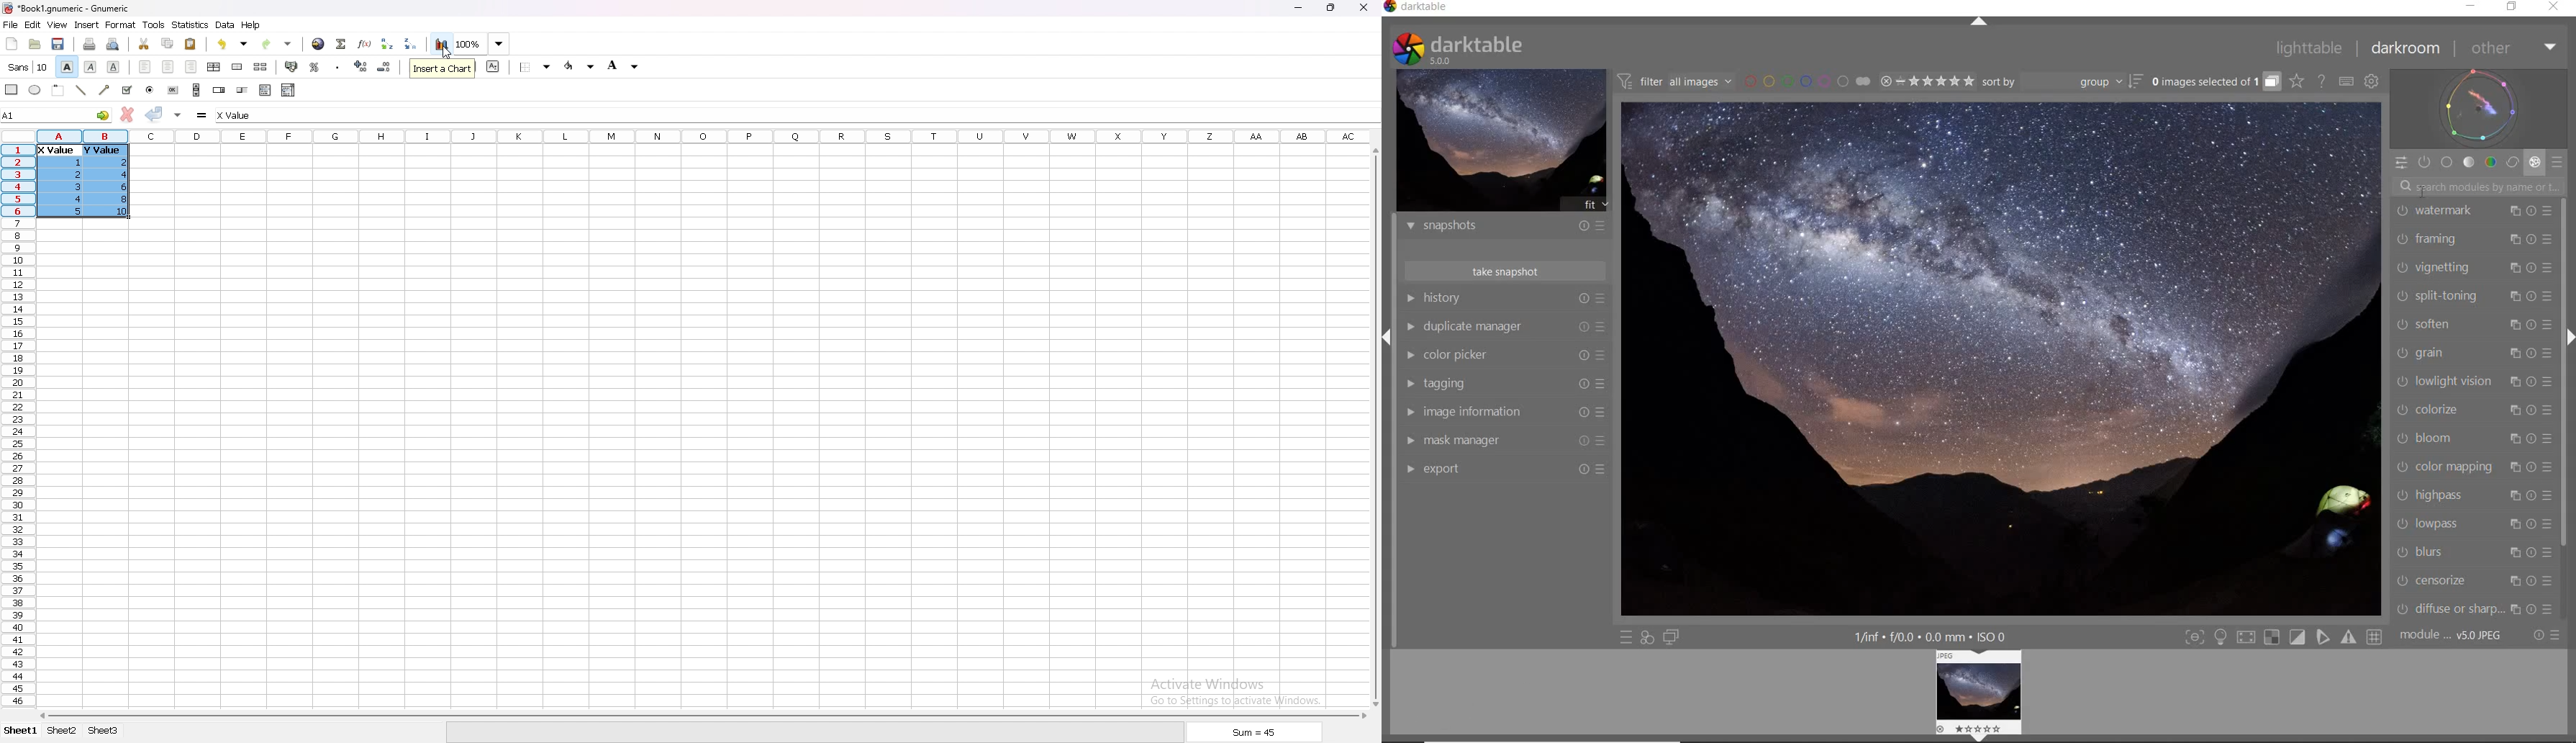 The image size is (2576, 756). I want to click on line, so click(81, 90).